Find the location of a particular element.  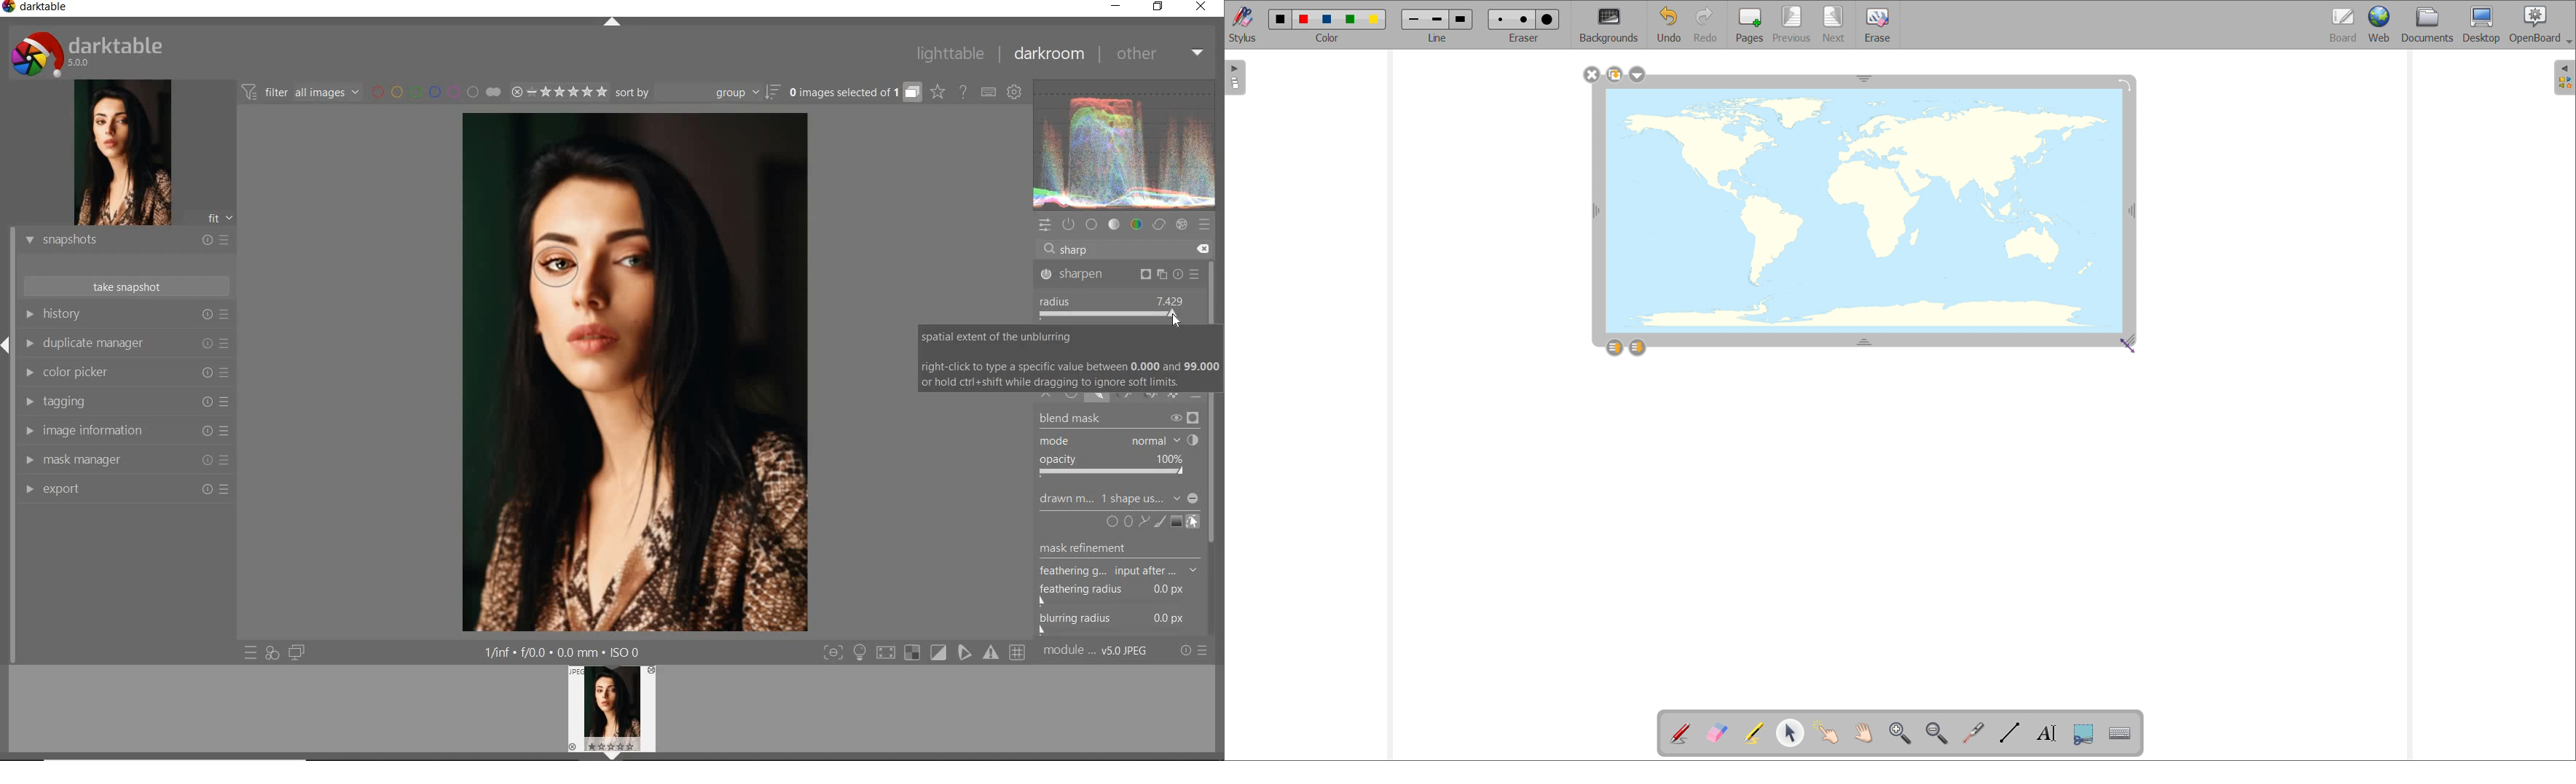

no mask is located at coordinates (1131, 498).